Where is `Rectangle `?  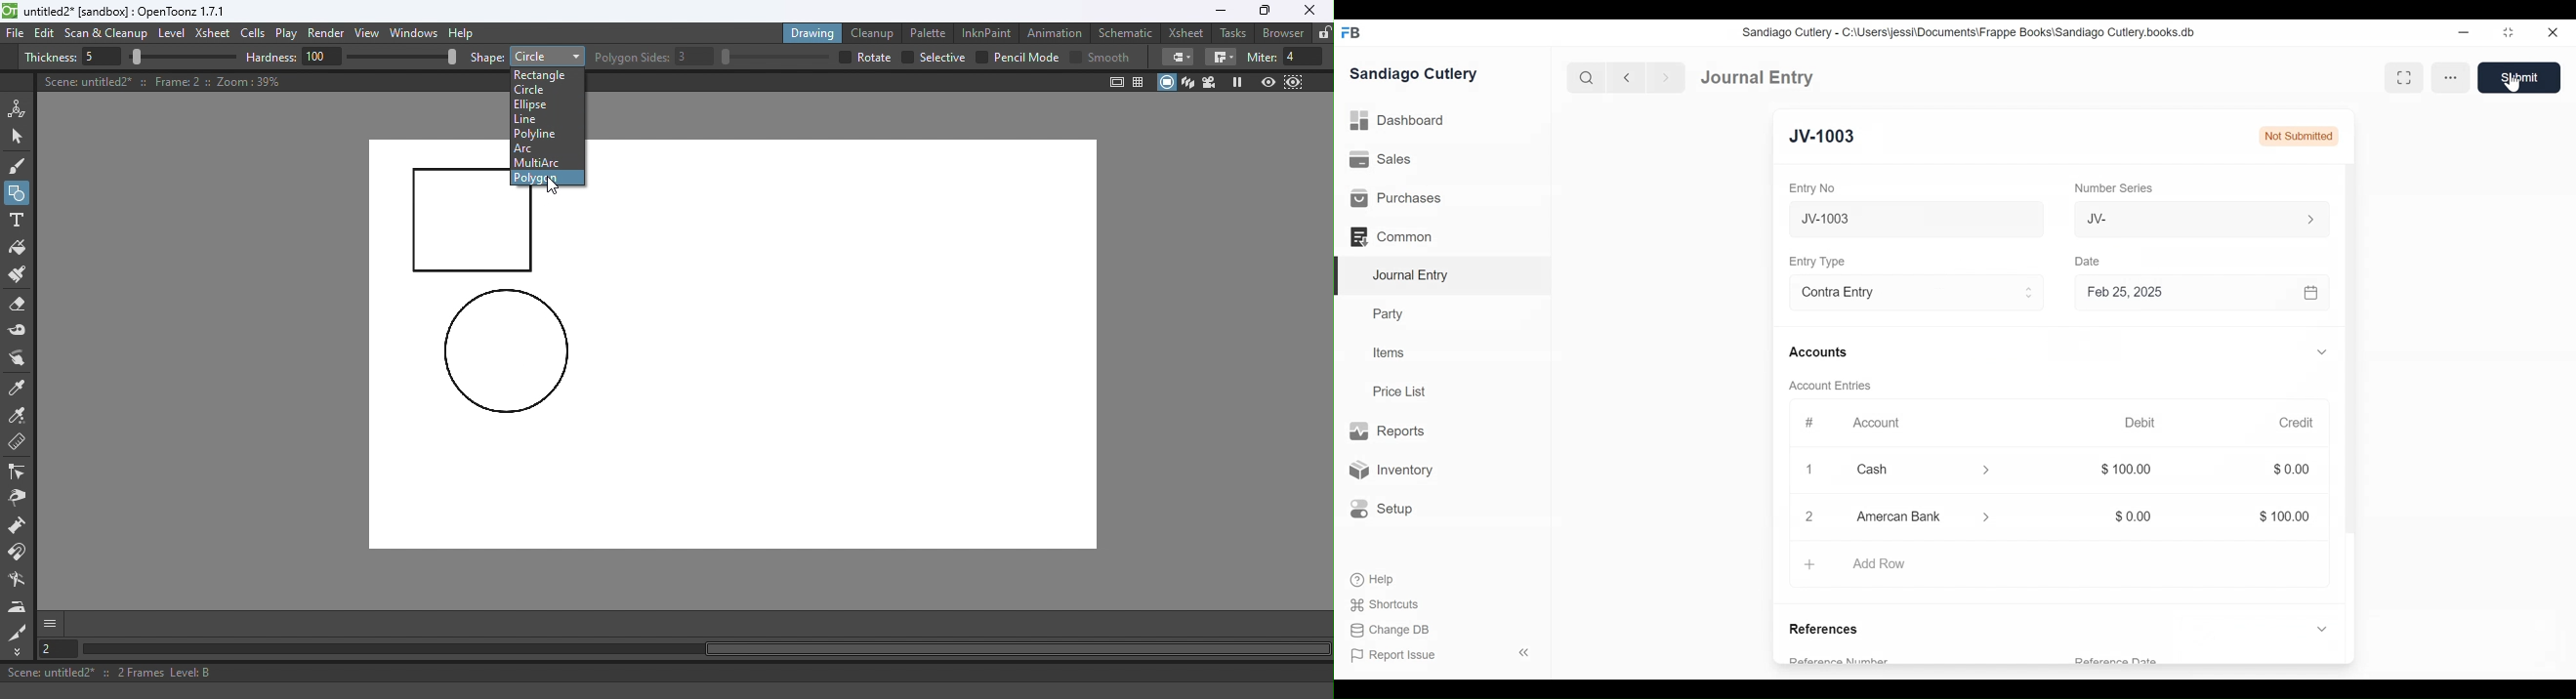 Rectangle  is located at coordinates (547, 56).